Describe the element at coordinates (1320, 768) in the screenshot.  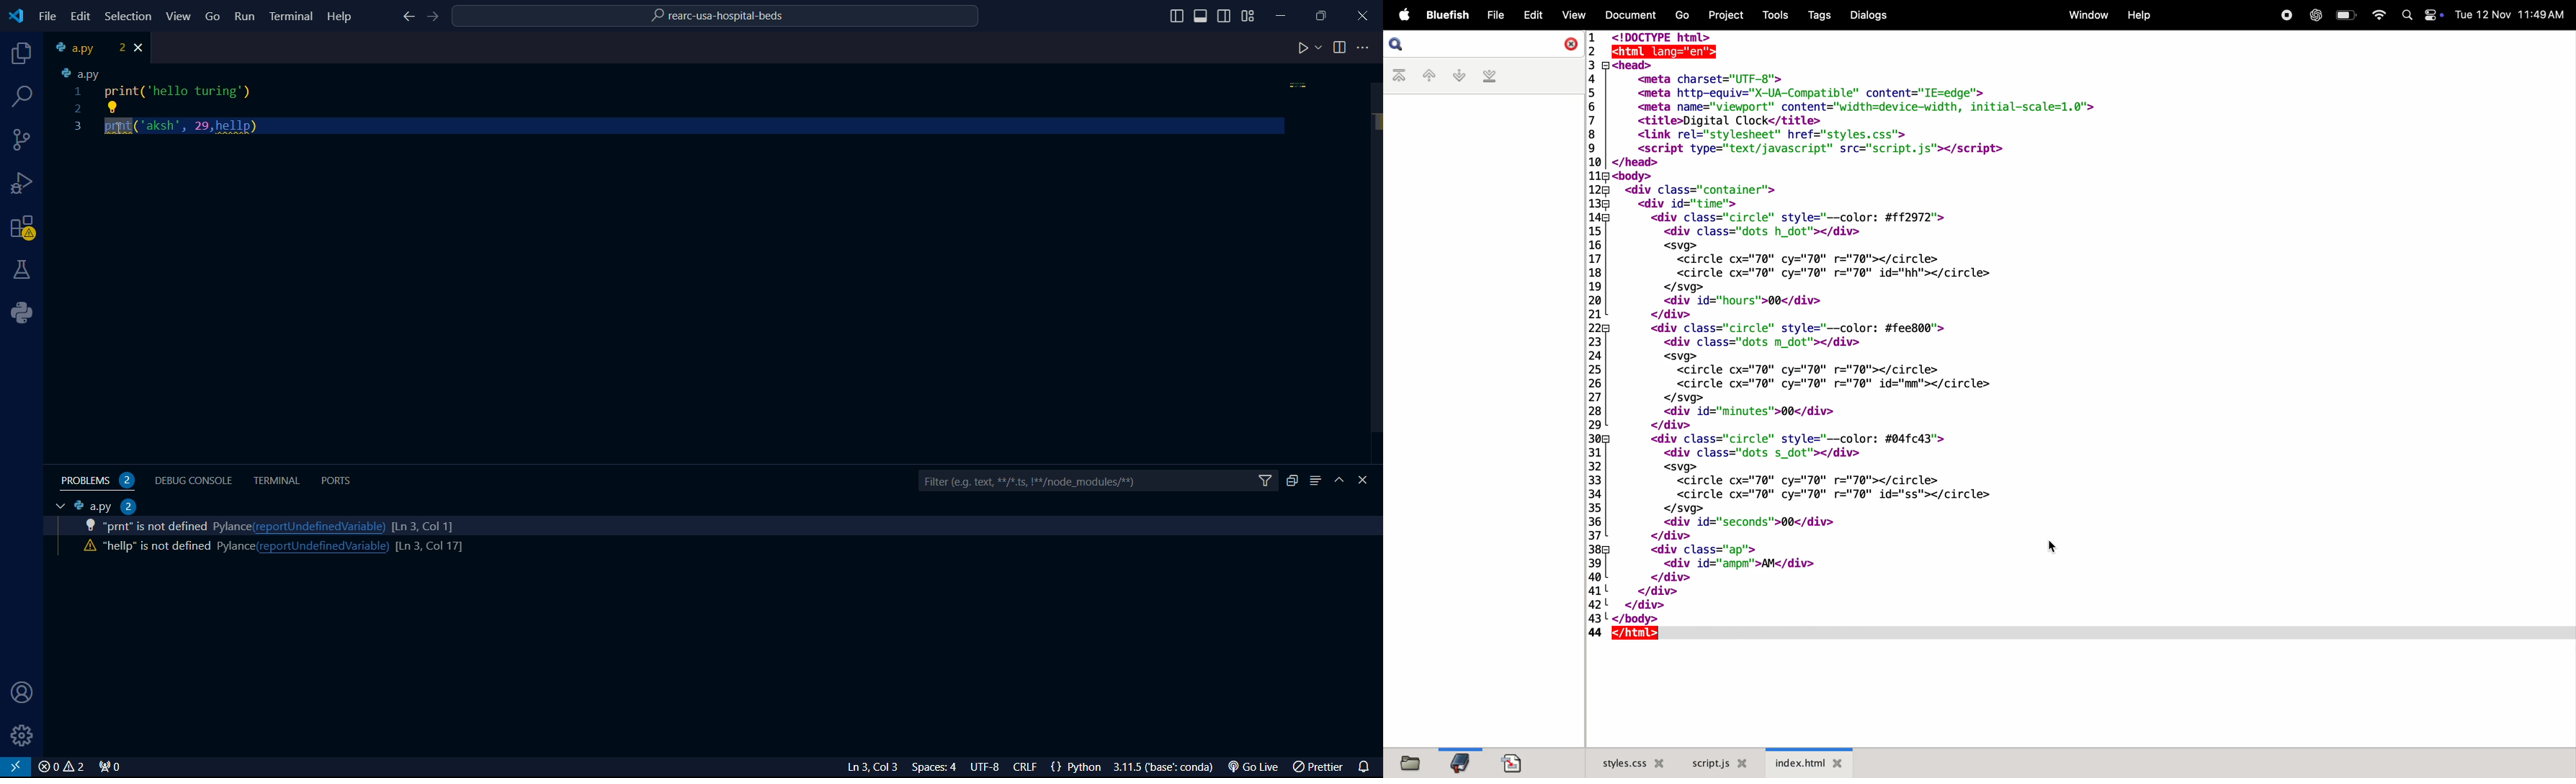
I see `prettier` at that location.